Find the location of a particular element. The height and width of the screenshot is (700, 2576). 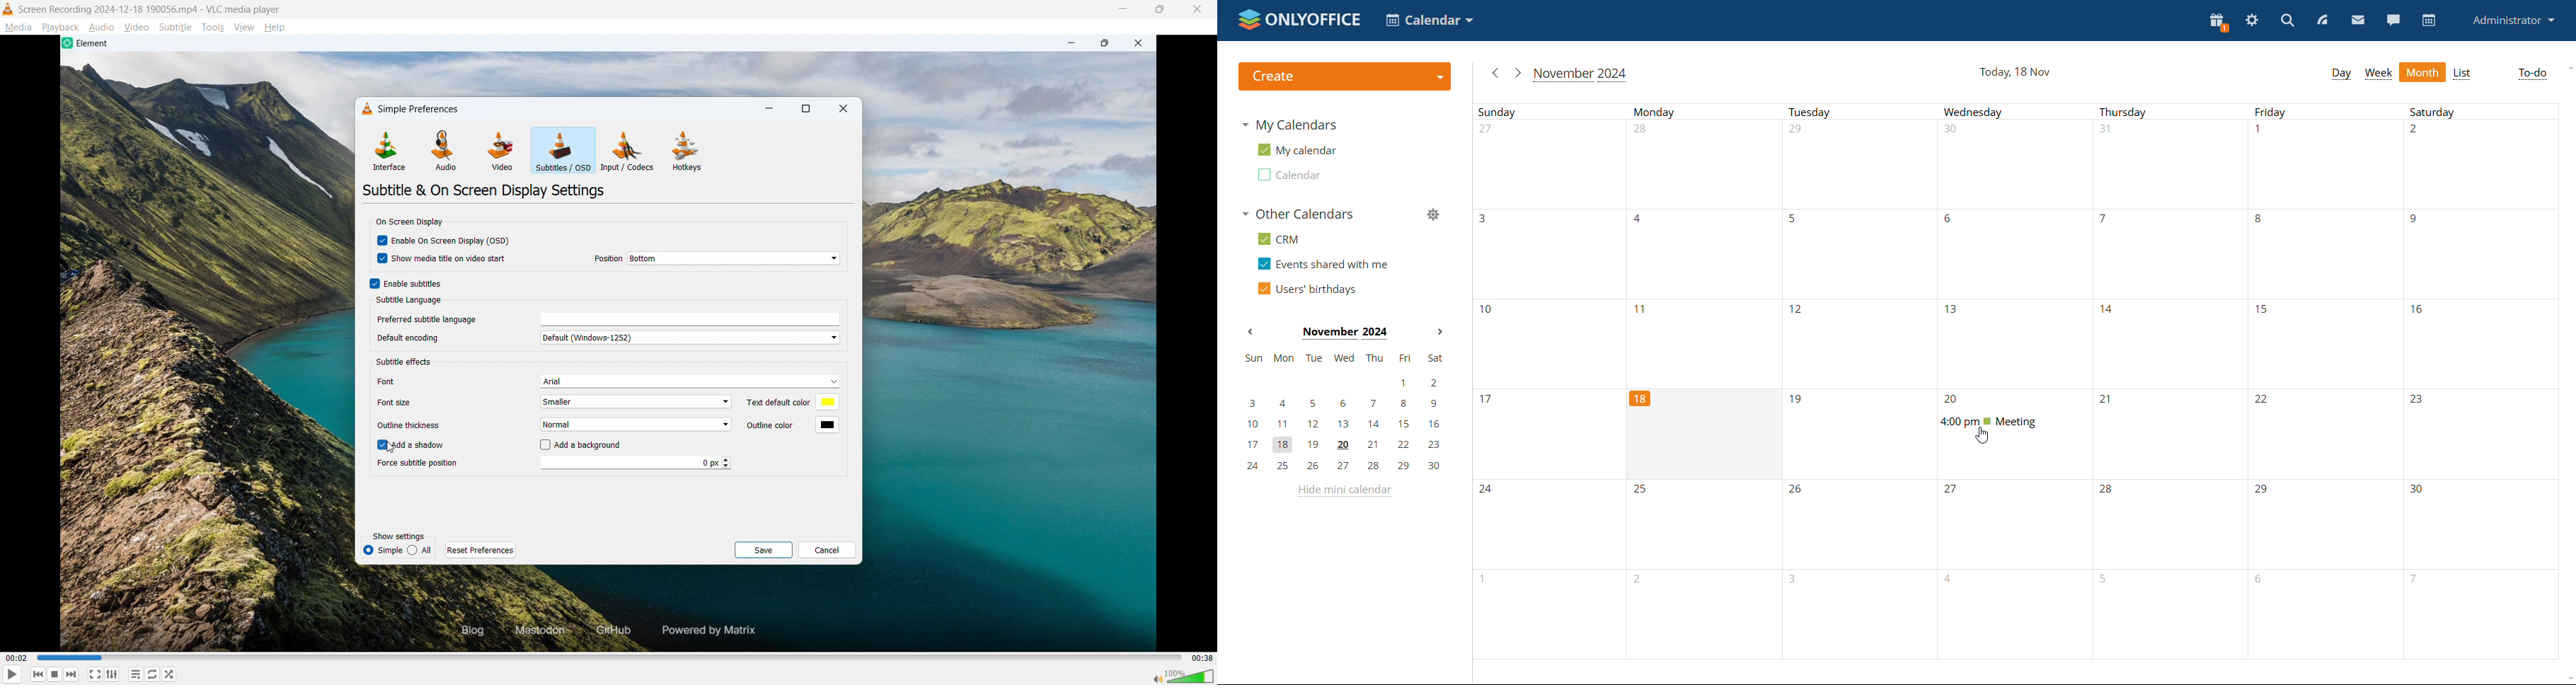

events shared with me is located at coordinates (1323, 263).